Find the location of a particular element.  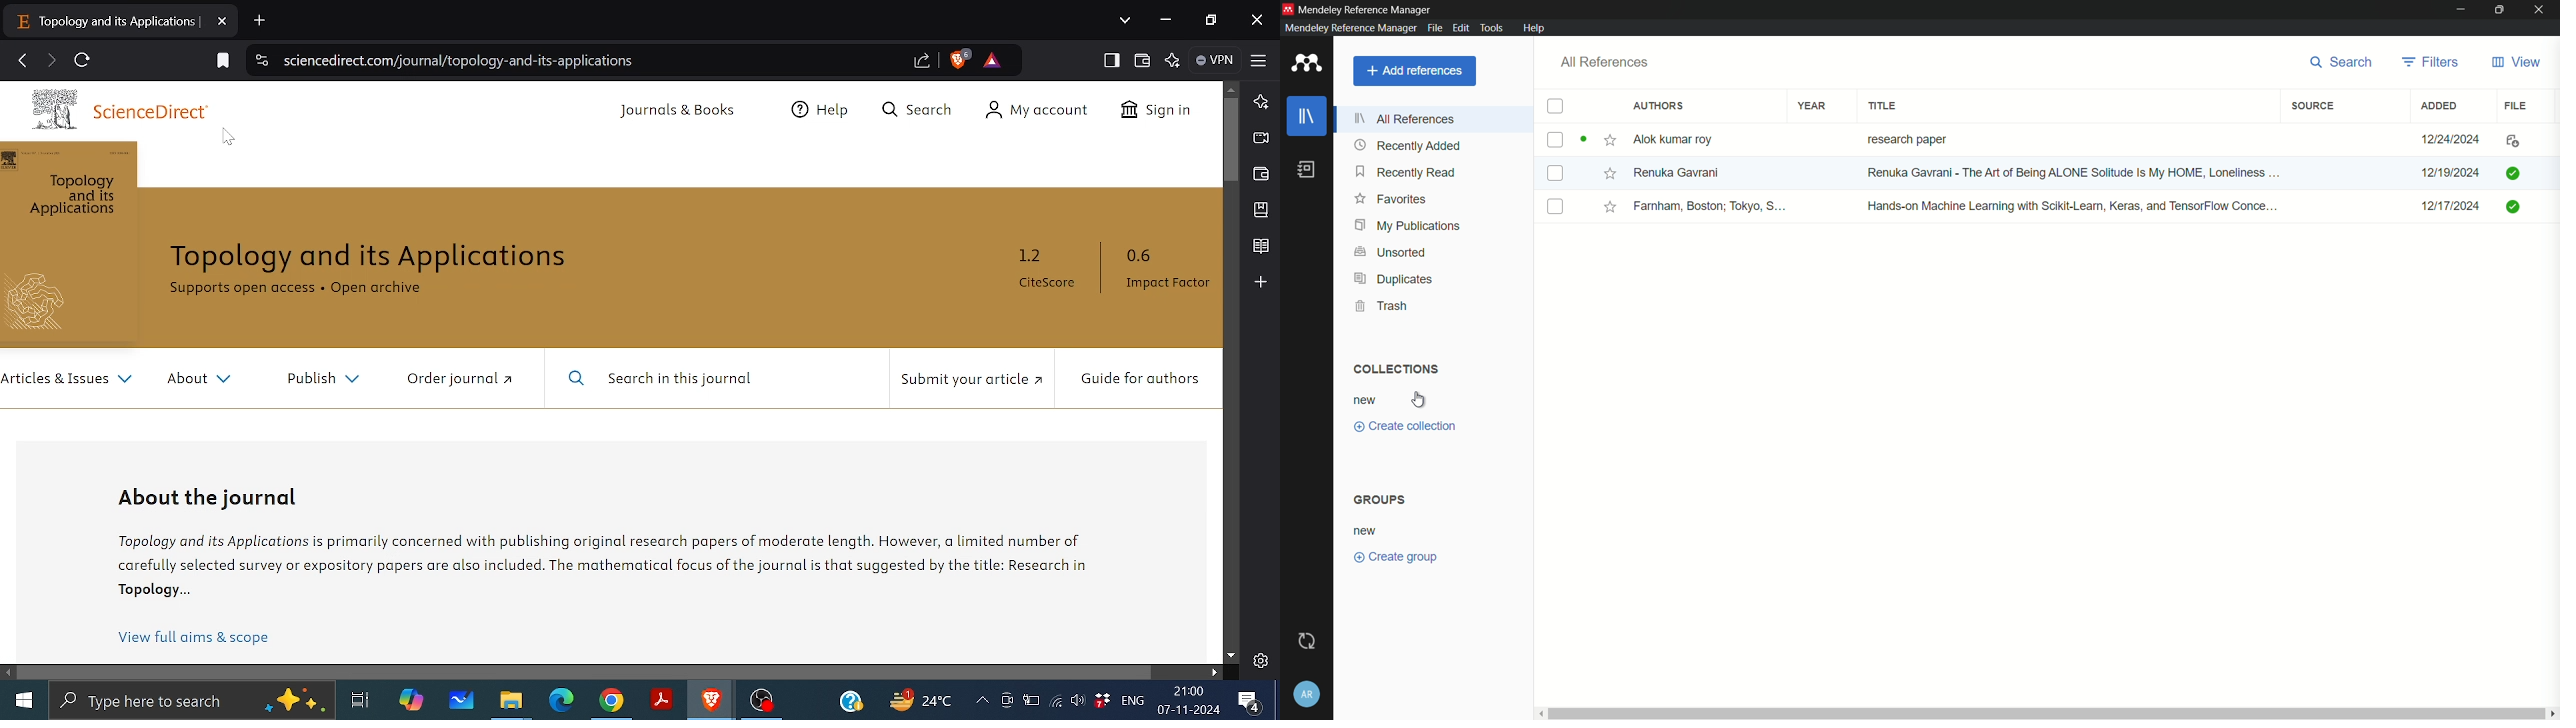

12/17/2024 is located at coordinates (2443, 206).